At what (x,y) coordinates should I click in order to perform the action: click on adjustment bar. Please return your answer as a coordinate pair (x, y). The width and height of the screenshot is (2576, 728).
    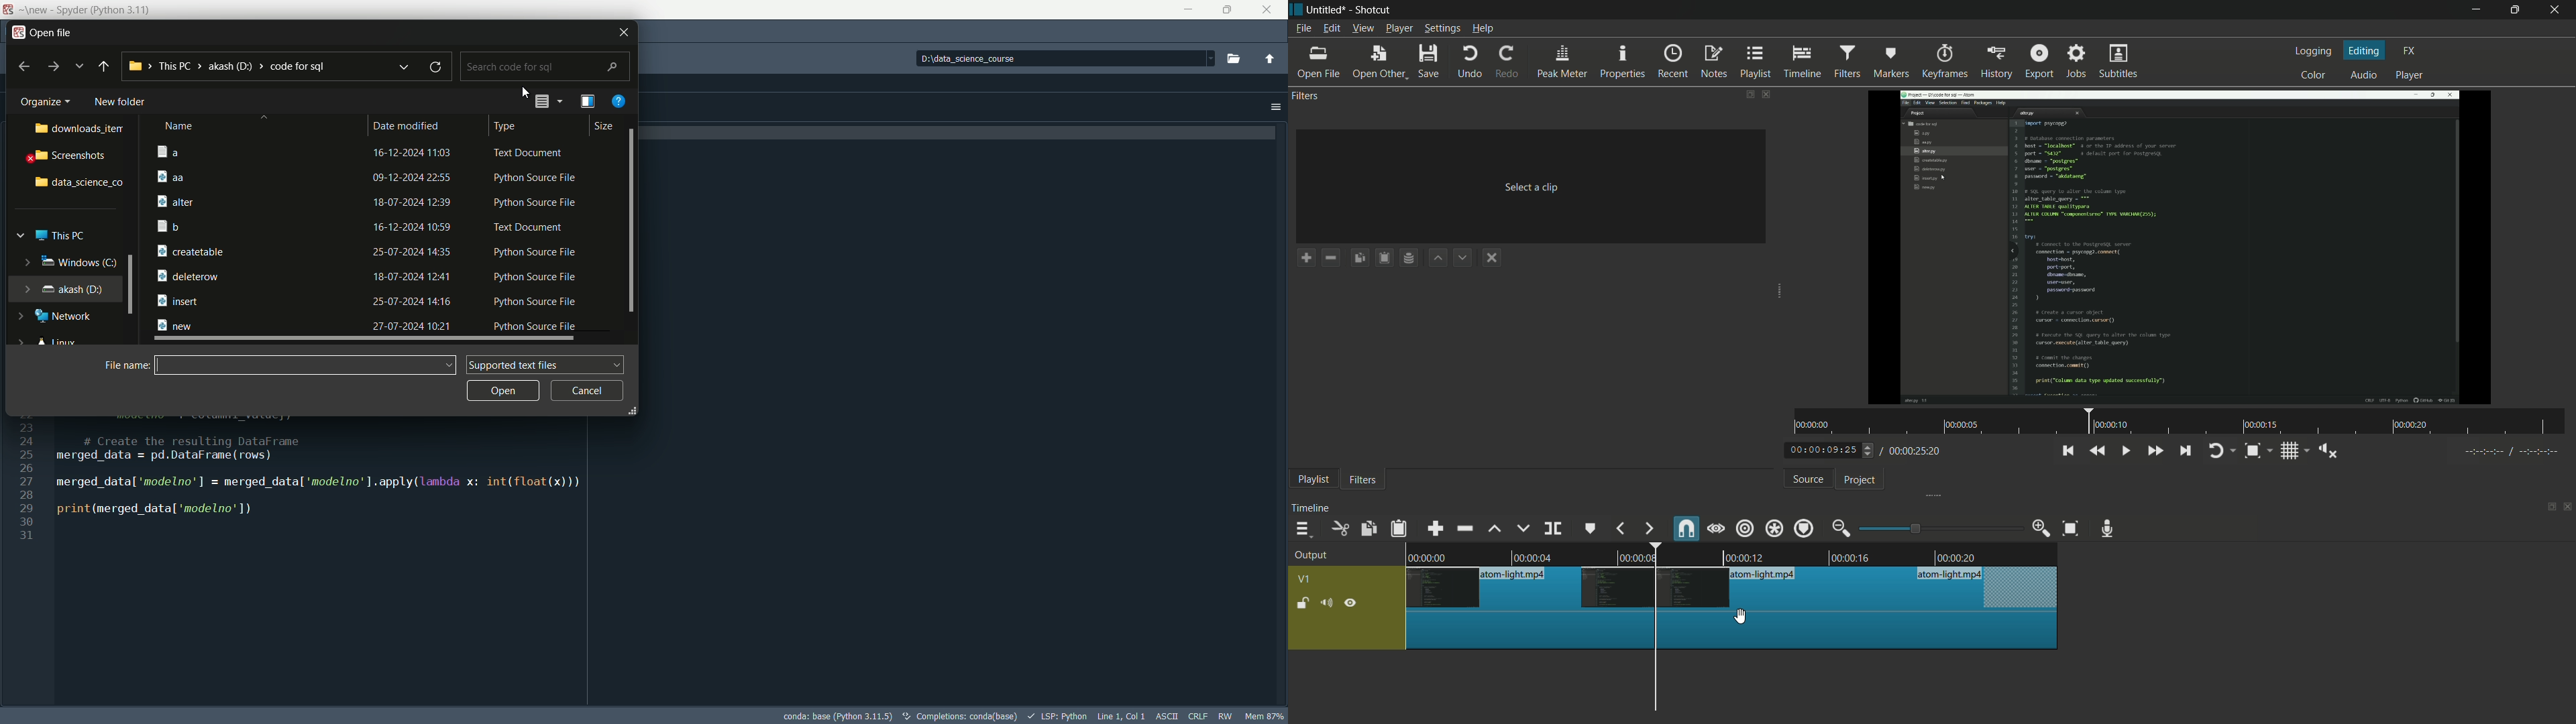
    Looking at the image, I should click on (1939, 528).